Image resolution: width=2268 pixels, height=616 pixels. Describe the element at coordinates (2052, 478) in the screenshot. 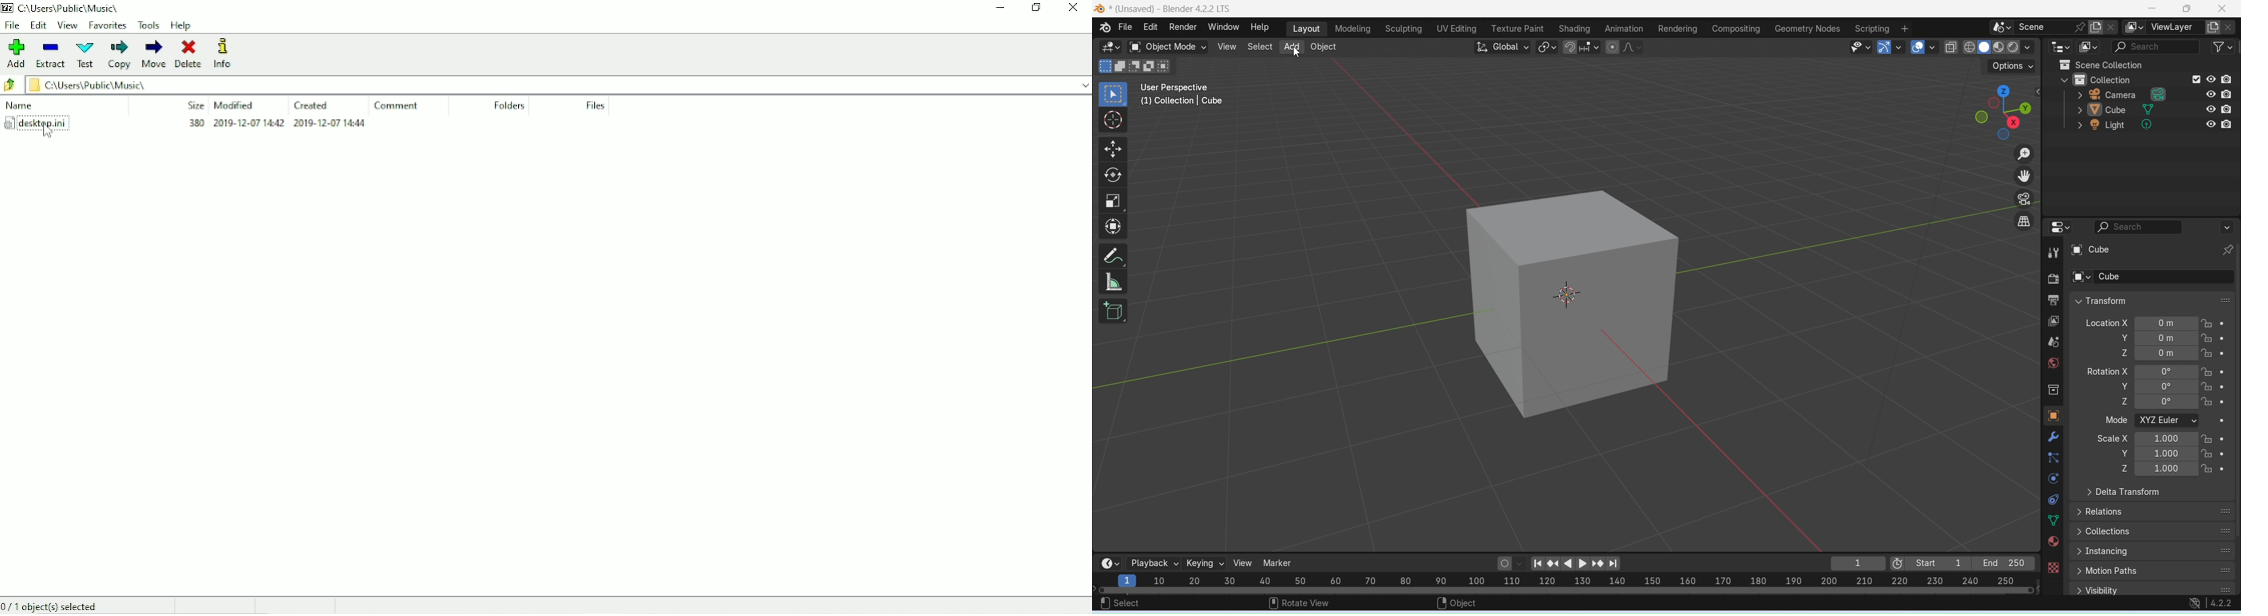

I see `Physics` at that location.